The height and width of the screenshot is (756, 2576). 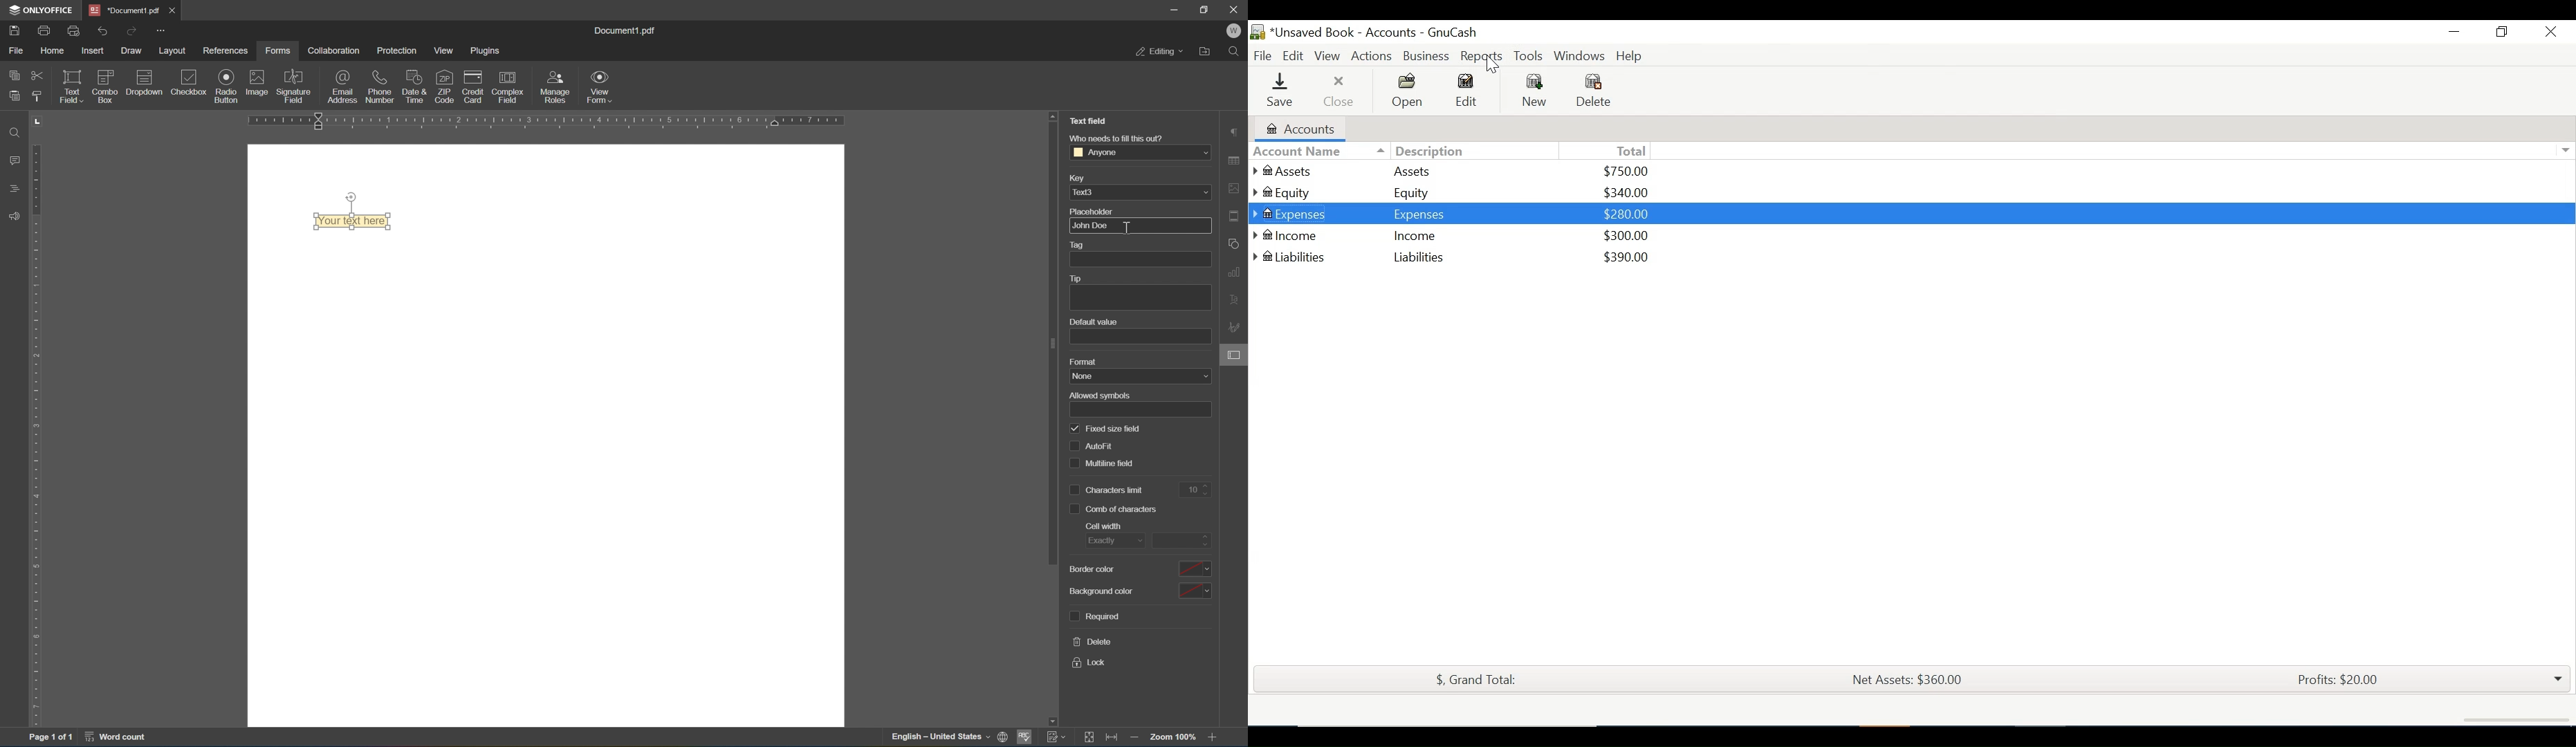 What do you see at coordinates (1131, 229) in the screenshot?
I see `cursor` at bounding box center [1131, 229].